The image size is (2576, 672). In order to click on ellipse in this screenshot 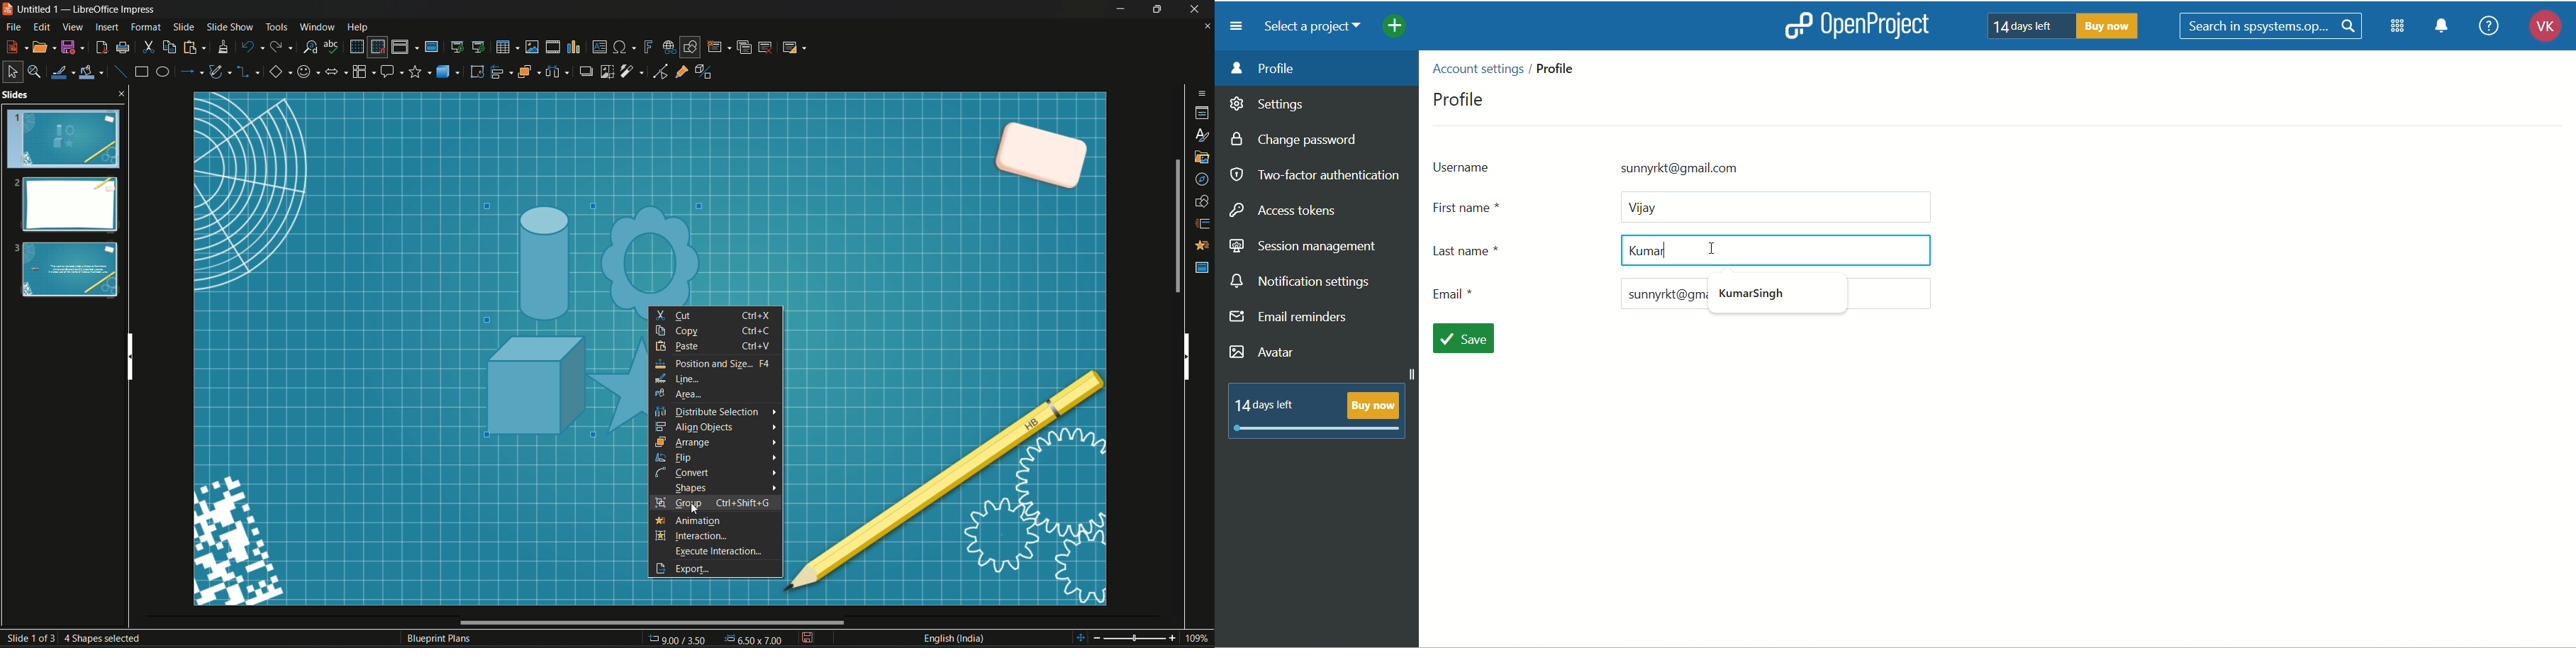, I will do `click(161, 71)`.